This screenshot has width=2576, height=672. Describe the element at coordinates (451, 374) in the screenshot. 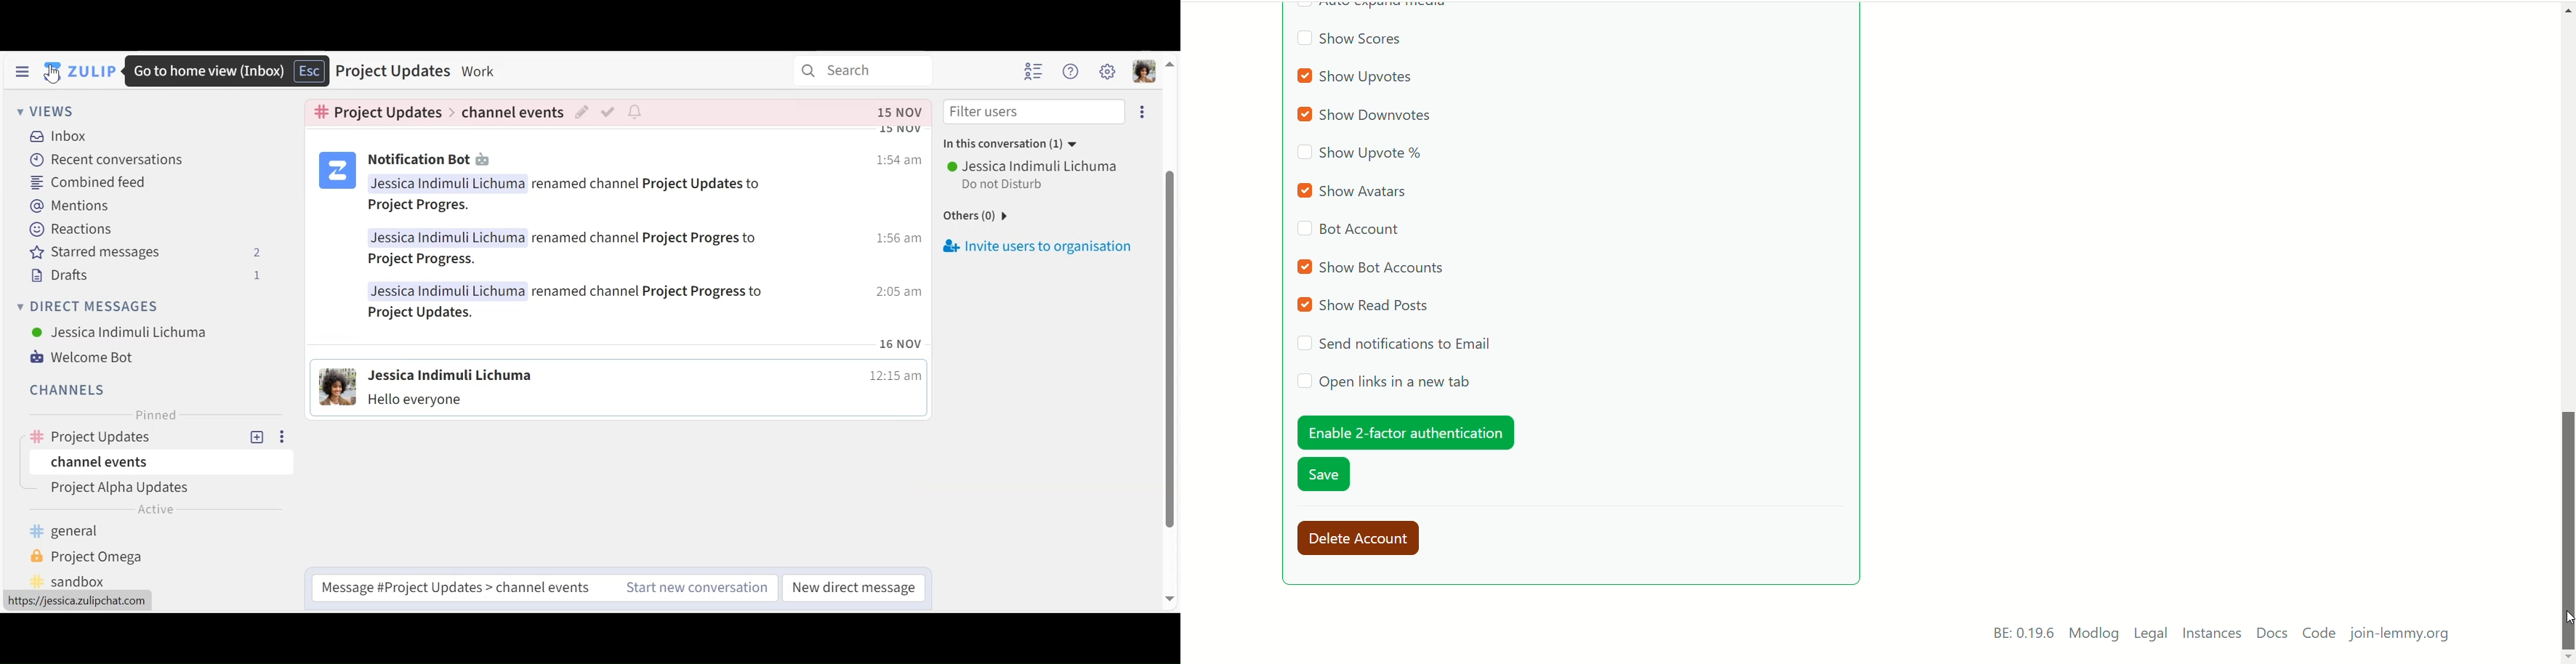

I see `user` at that location.